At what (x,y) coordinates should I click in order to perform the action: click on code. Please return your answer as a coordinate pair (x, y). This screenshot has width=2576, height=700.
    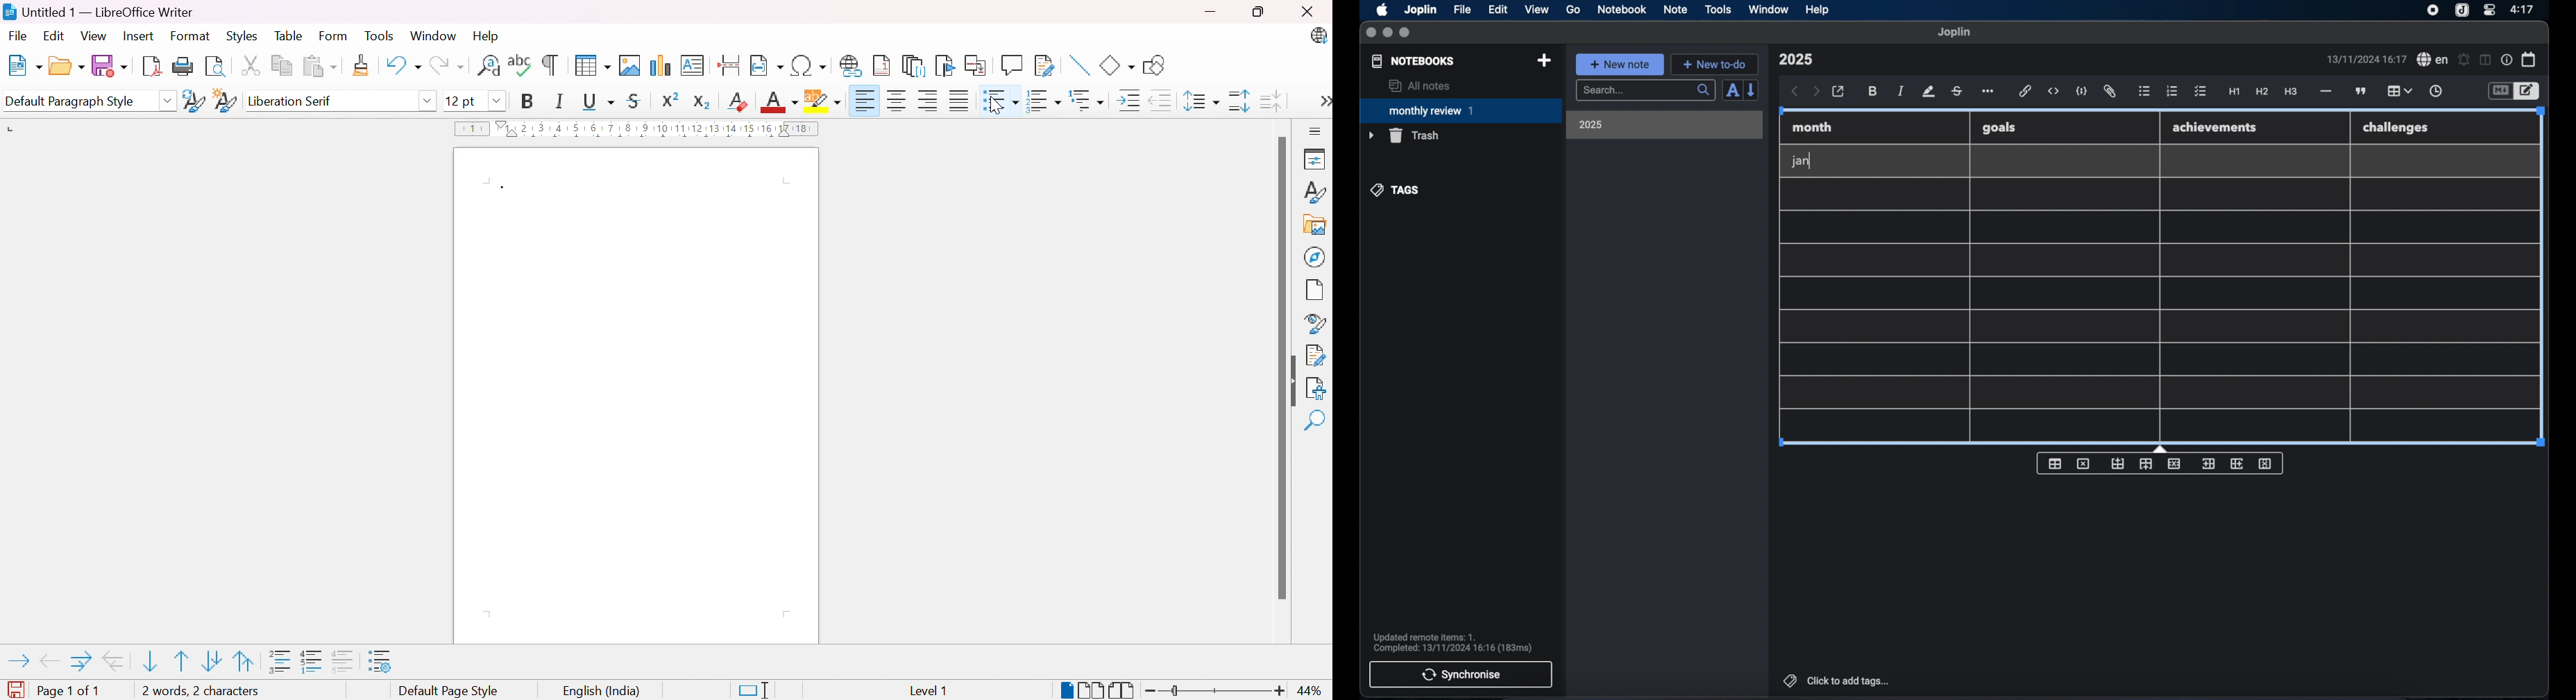
    Looking at the image, I should click on (2082, 92).